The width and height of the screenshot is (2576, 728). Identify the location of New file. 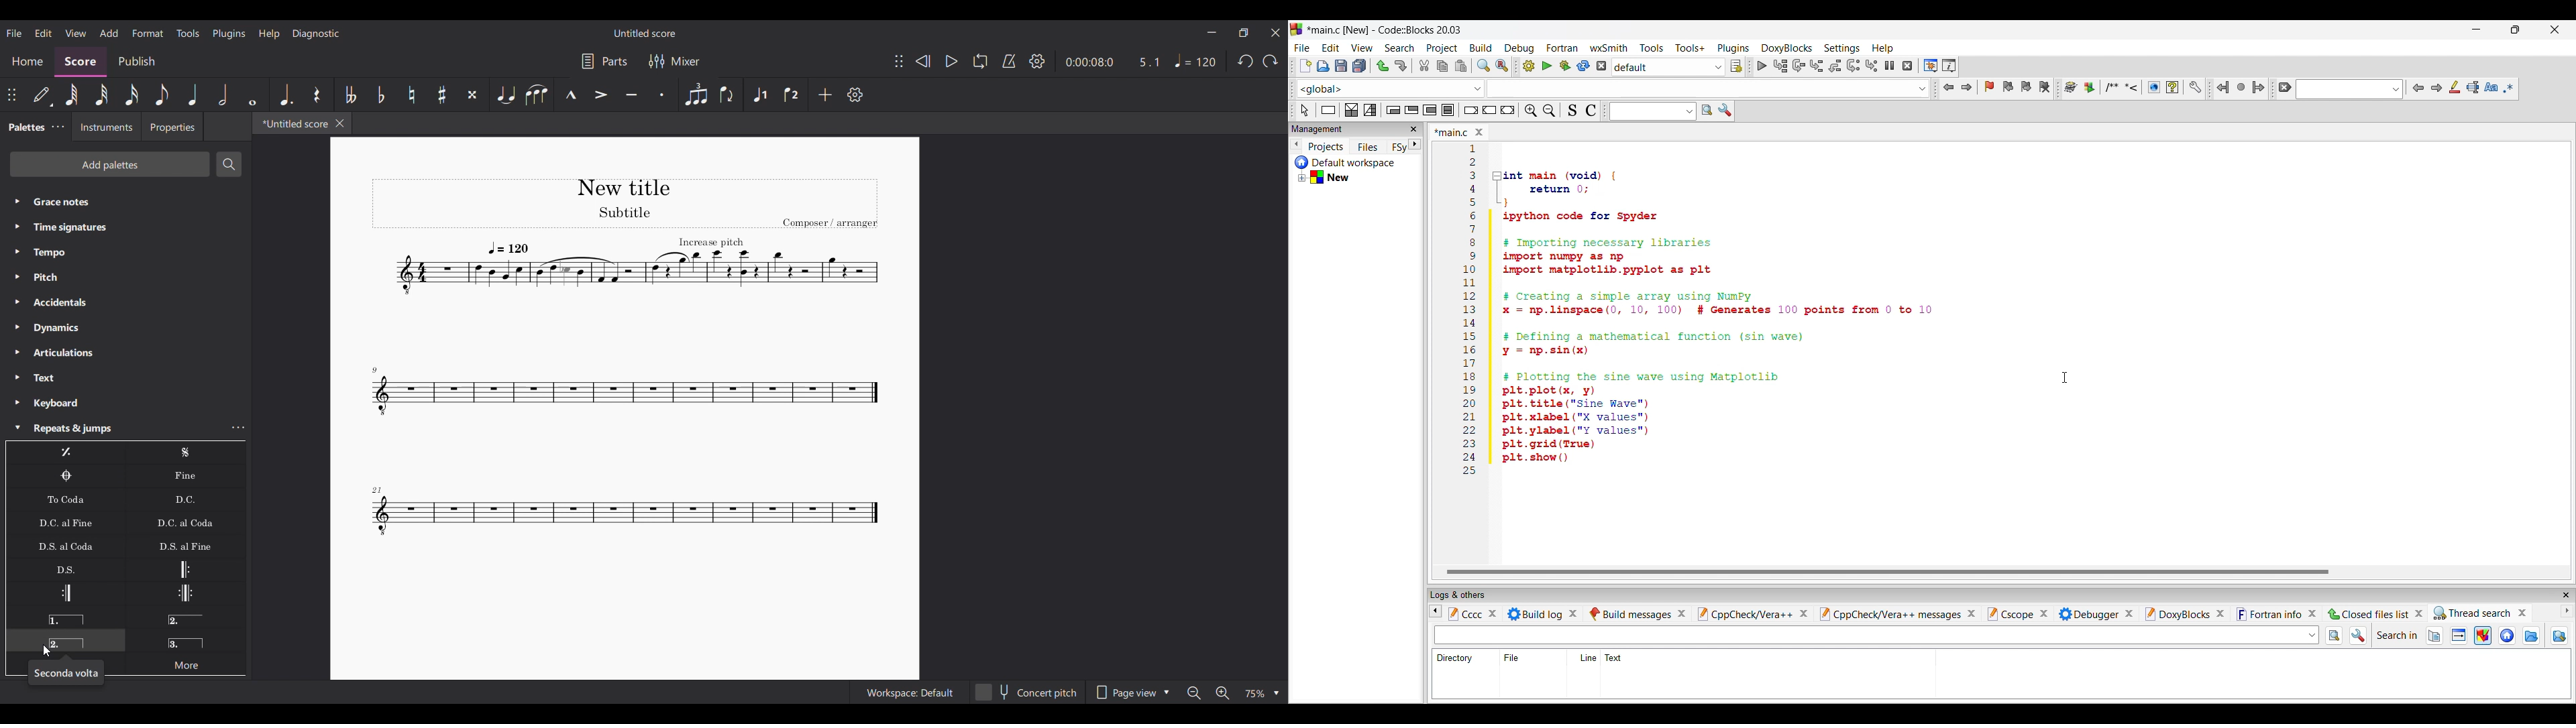
(1305, 66).